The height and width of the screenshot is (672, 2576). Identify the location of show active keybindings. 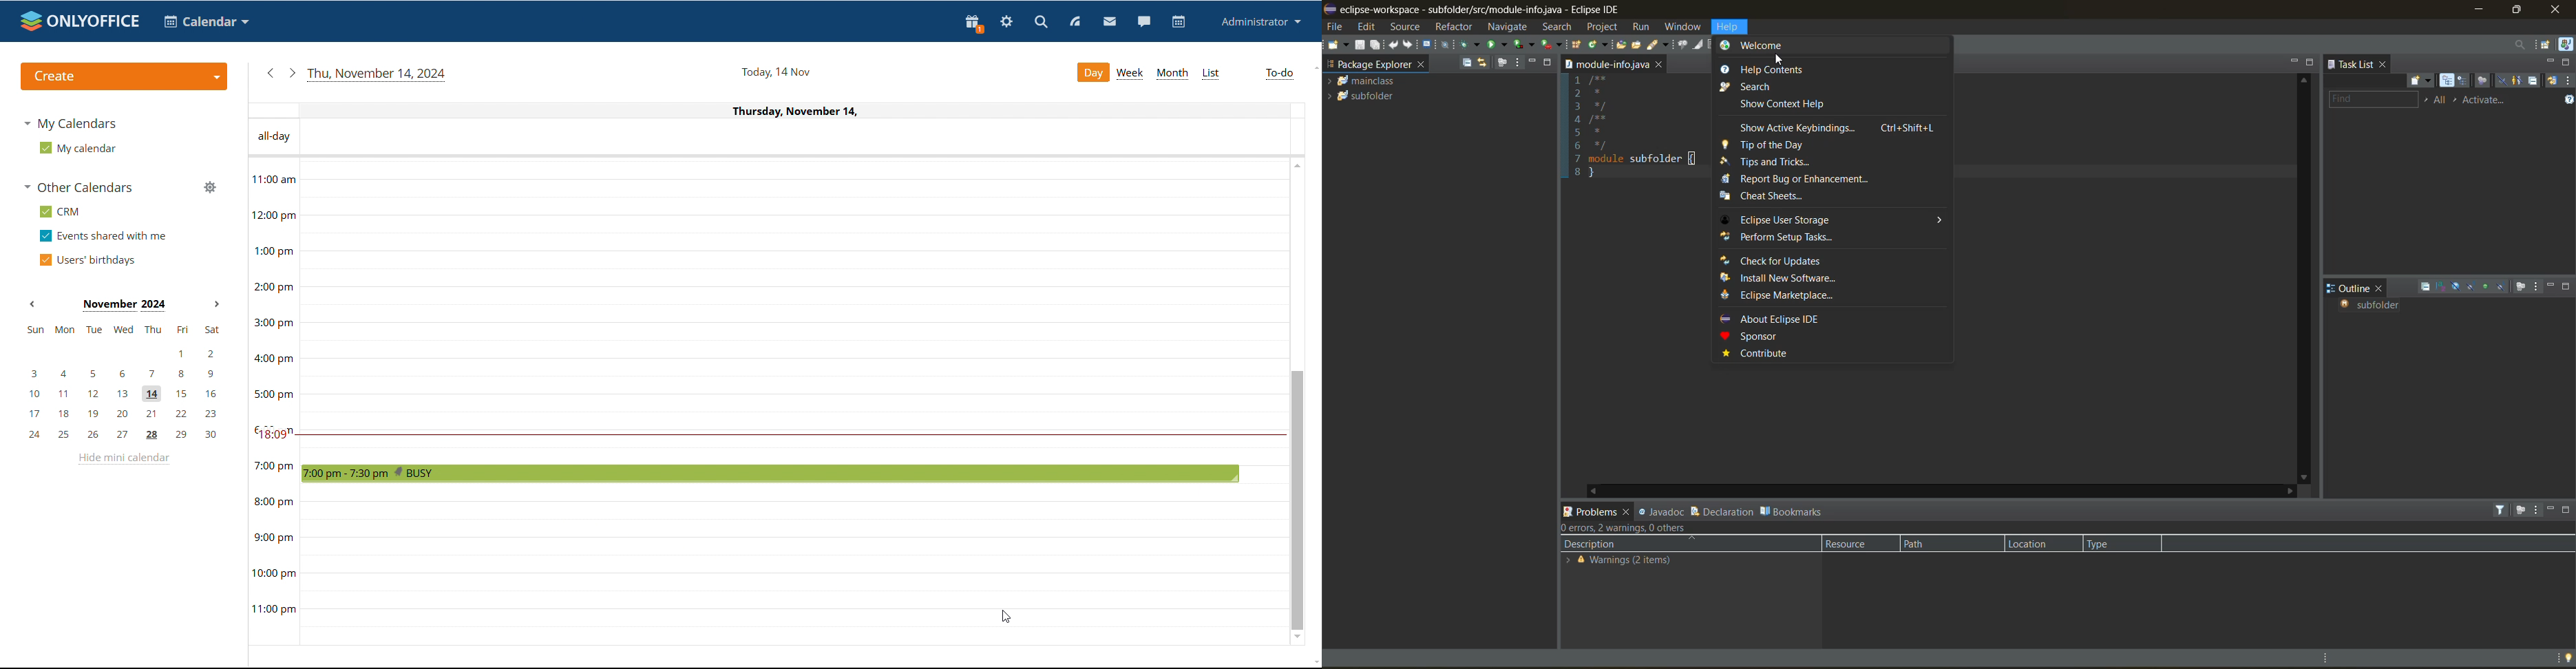
(1832, 128).